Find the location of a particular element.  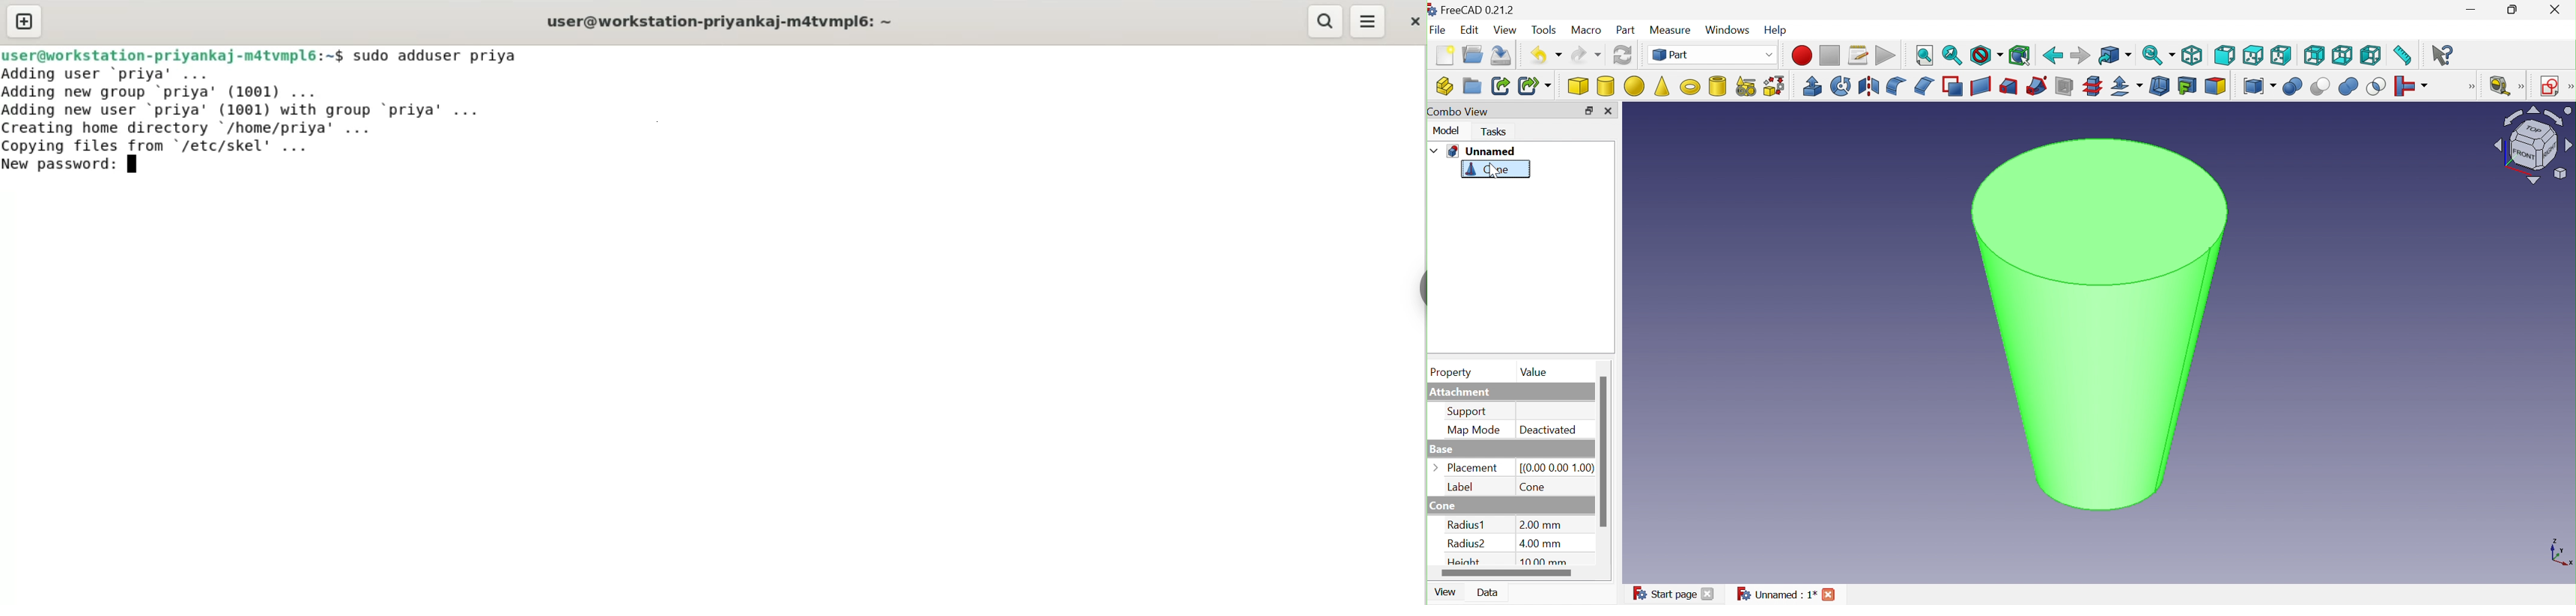

Base is located at coordinates (1442, 450).